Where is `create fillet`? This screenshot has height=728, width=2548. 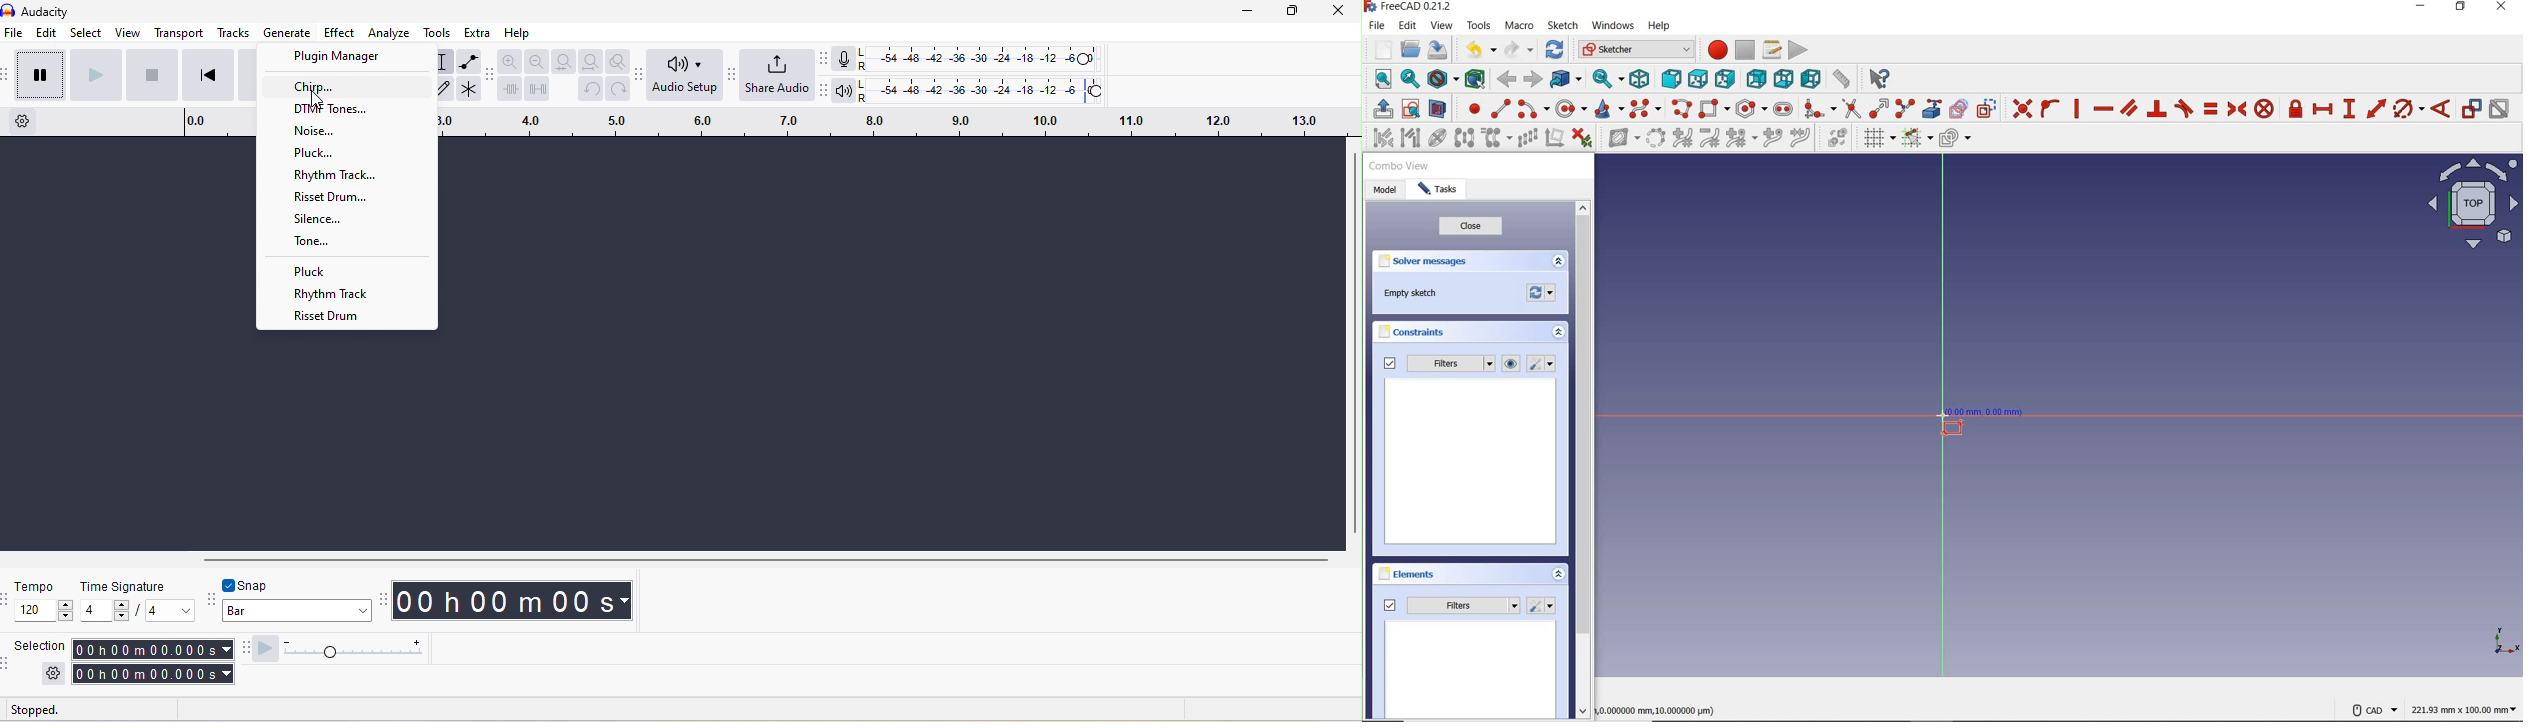 create fillet is located at coordinates (1818, 109).